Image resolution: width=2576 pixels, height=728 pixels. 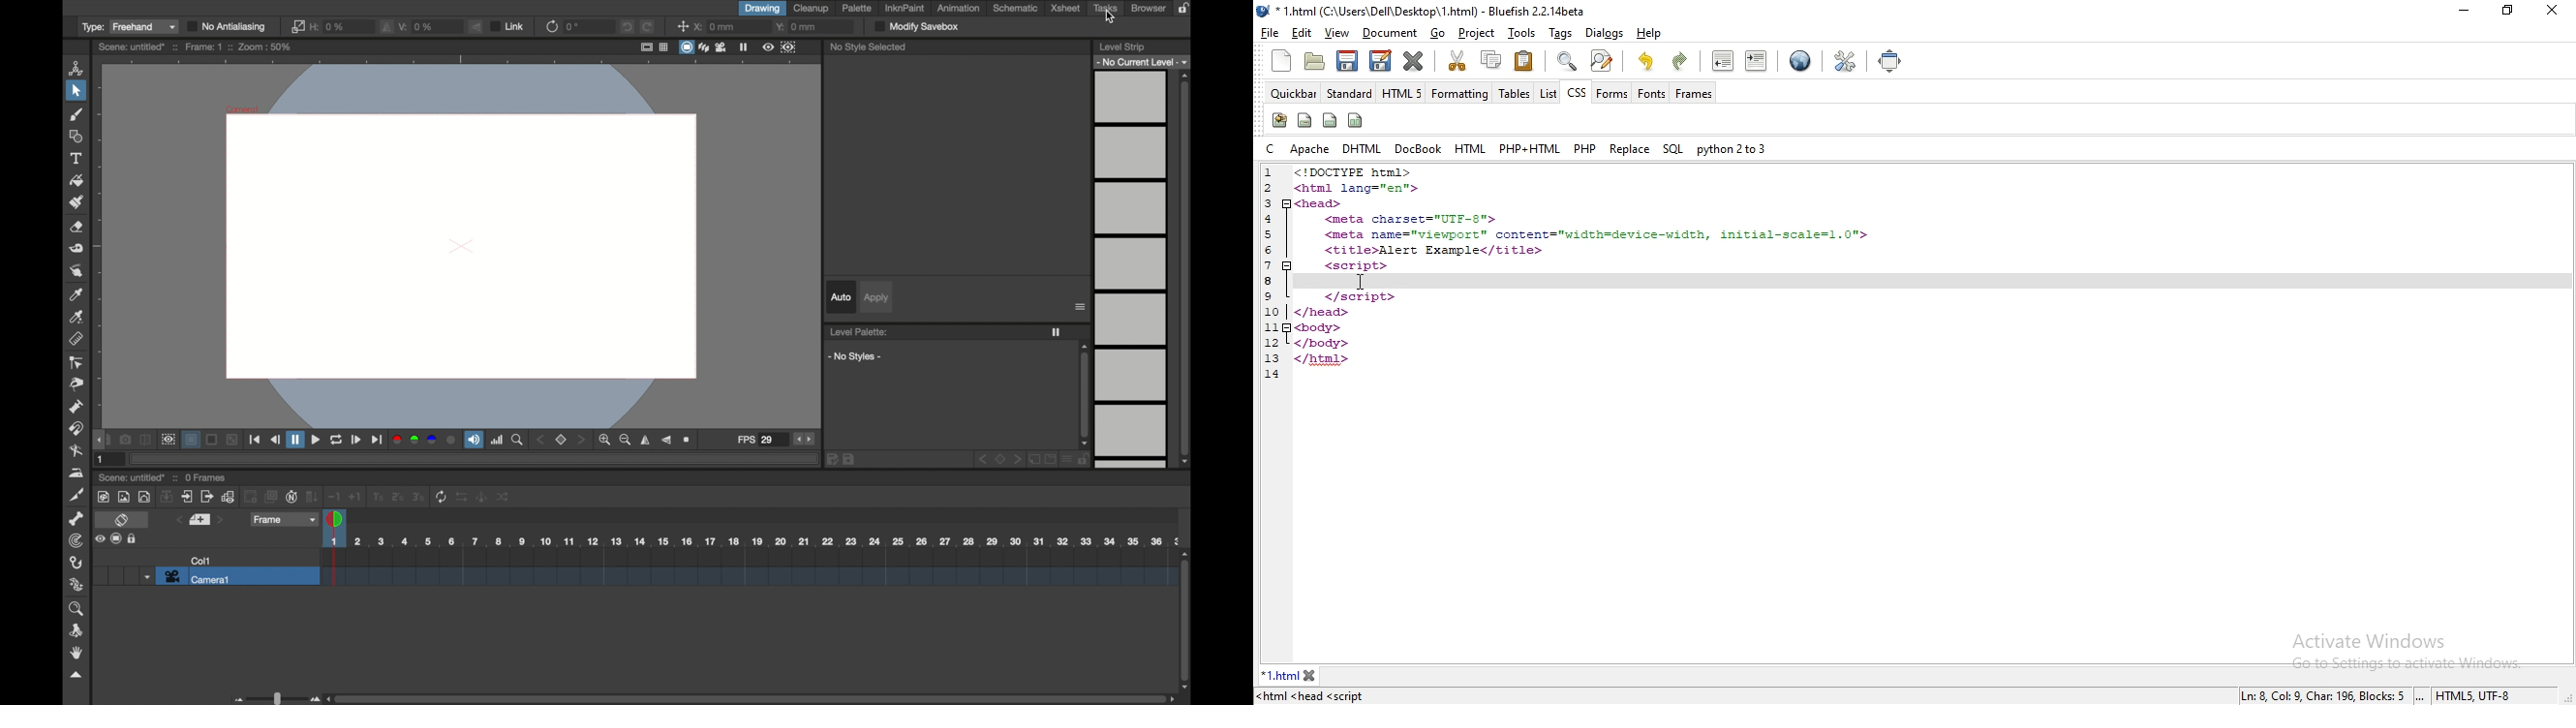 What do you see at coordinates (283, 520) in the screenshot?
I see `frame` at bounding box center [283, 520].